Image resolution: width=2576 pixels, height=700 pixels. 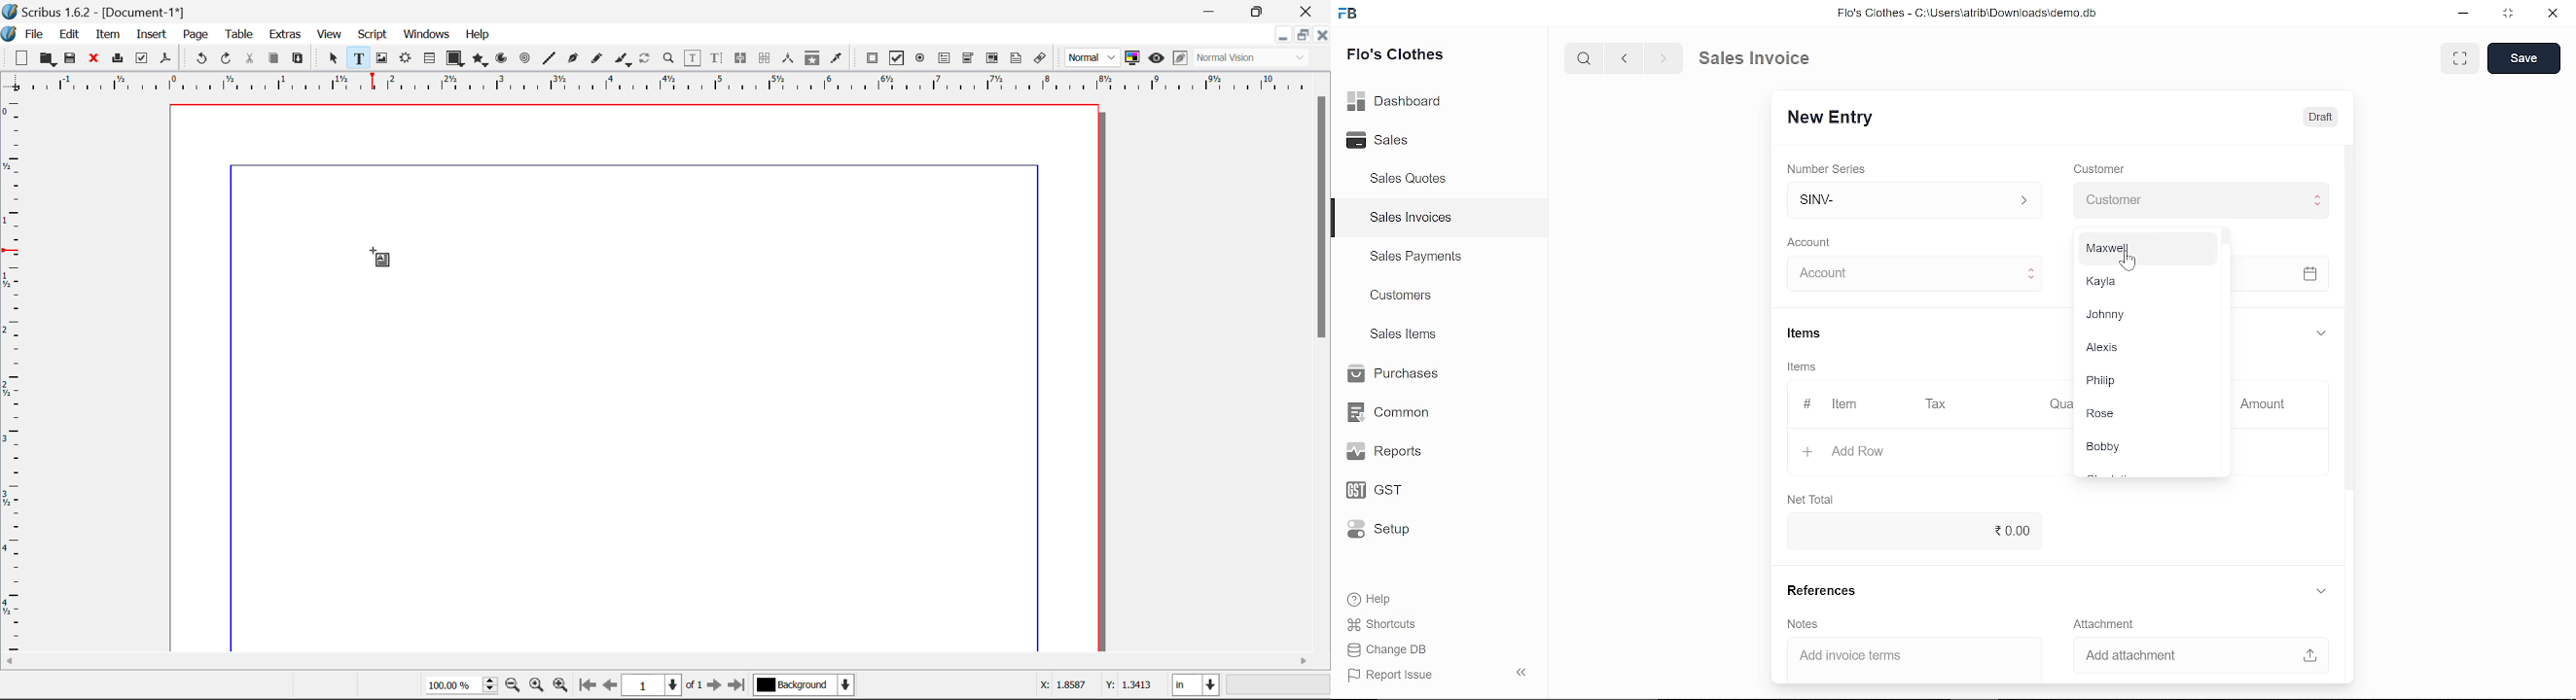 I want to click on Pdf Listbox, so click(x=991, y=58).